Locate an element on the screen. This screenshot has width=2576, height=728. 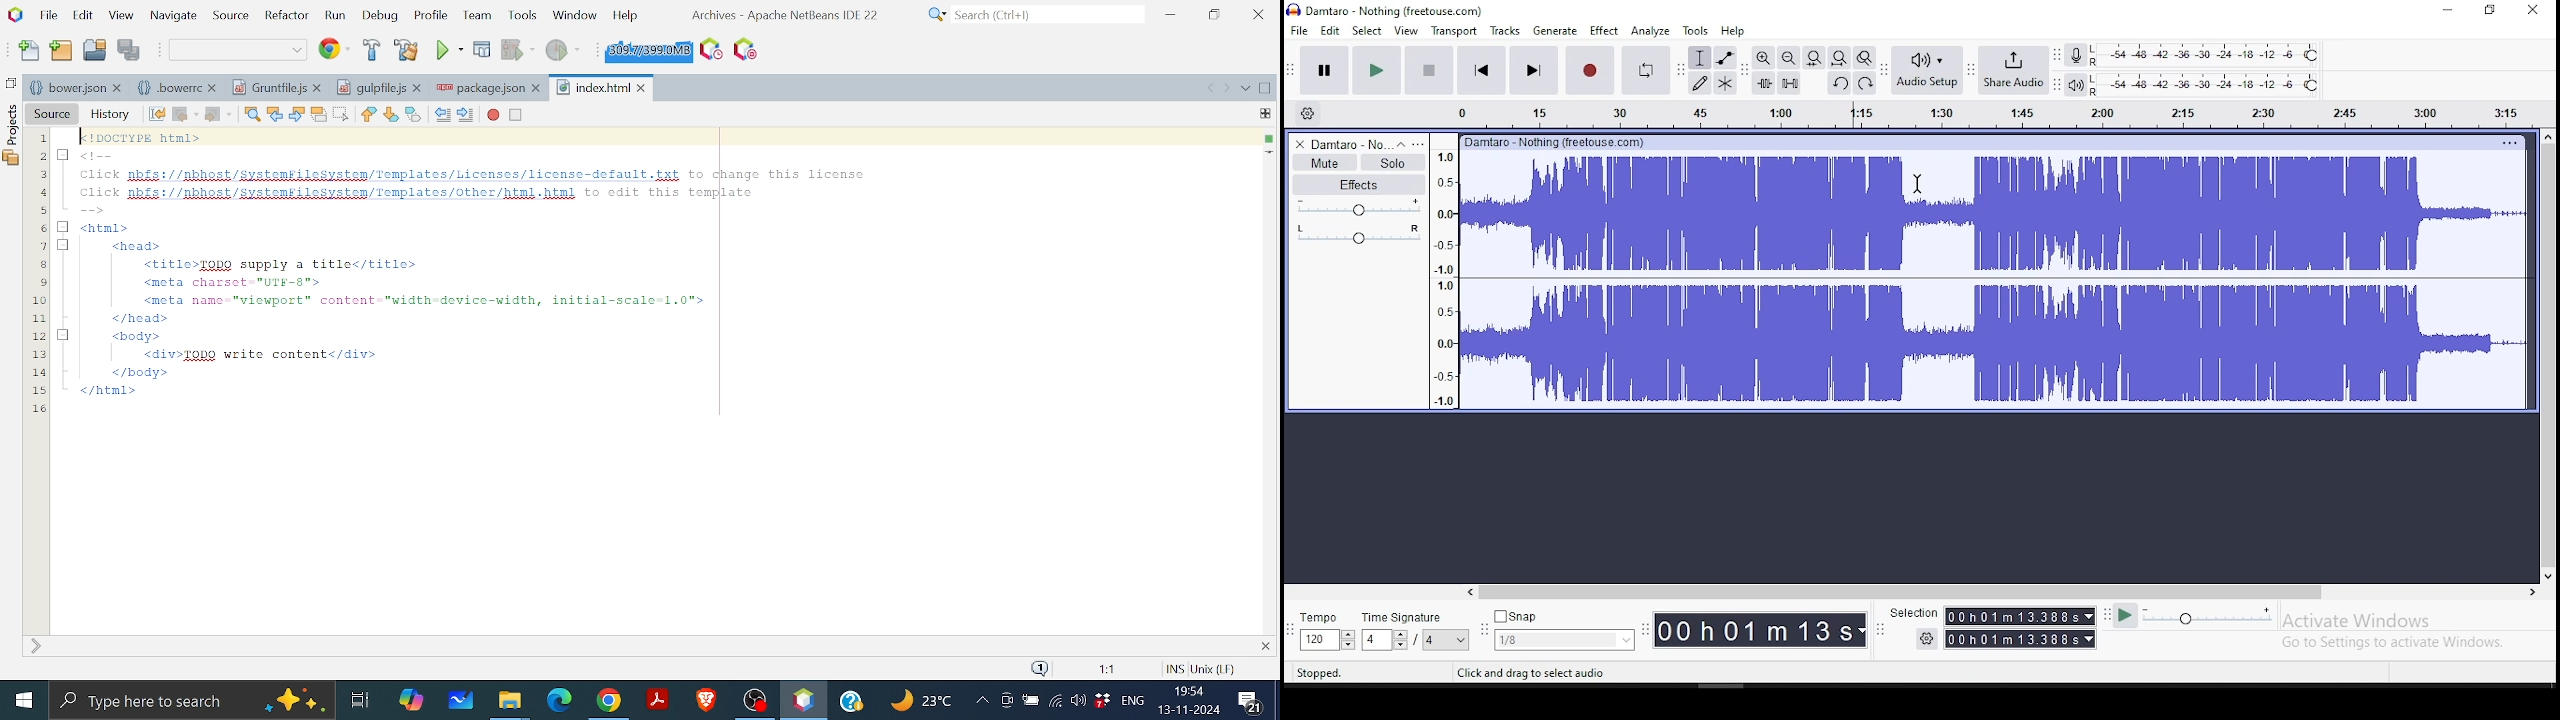
timeline settings is located at coordinates (1308, 114).